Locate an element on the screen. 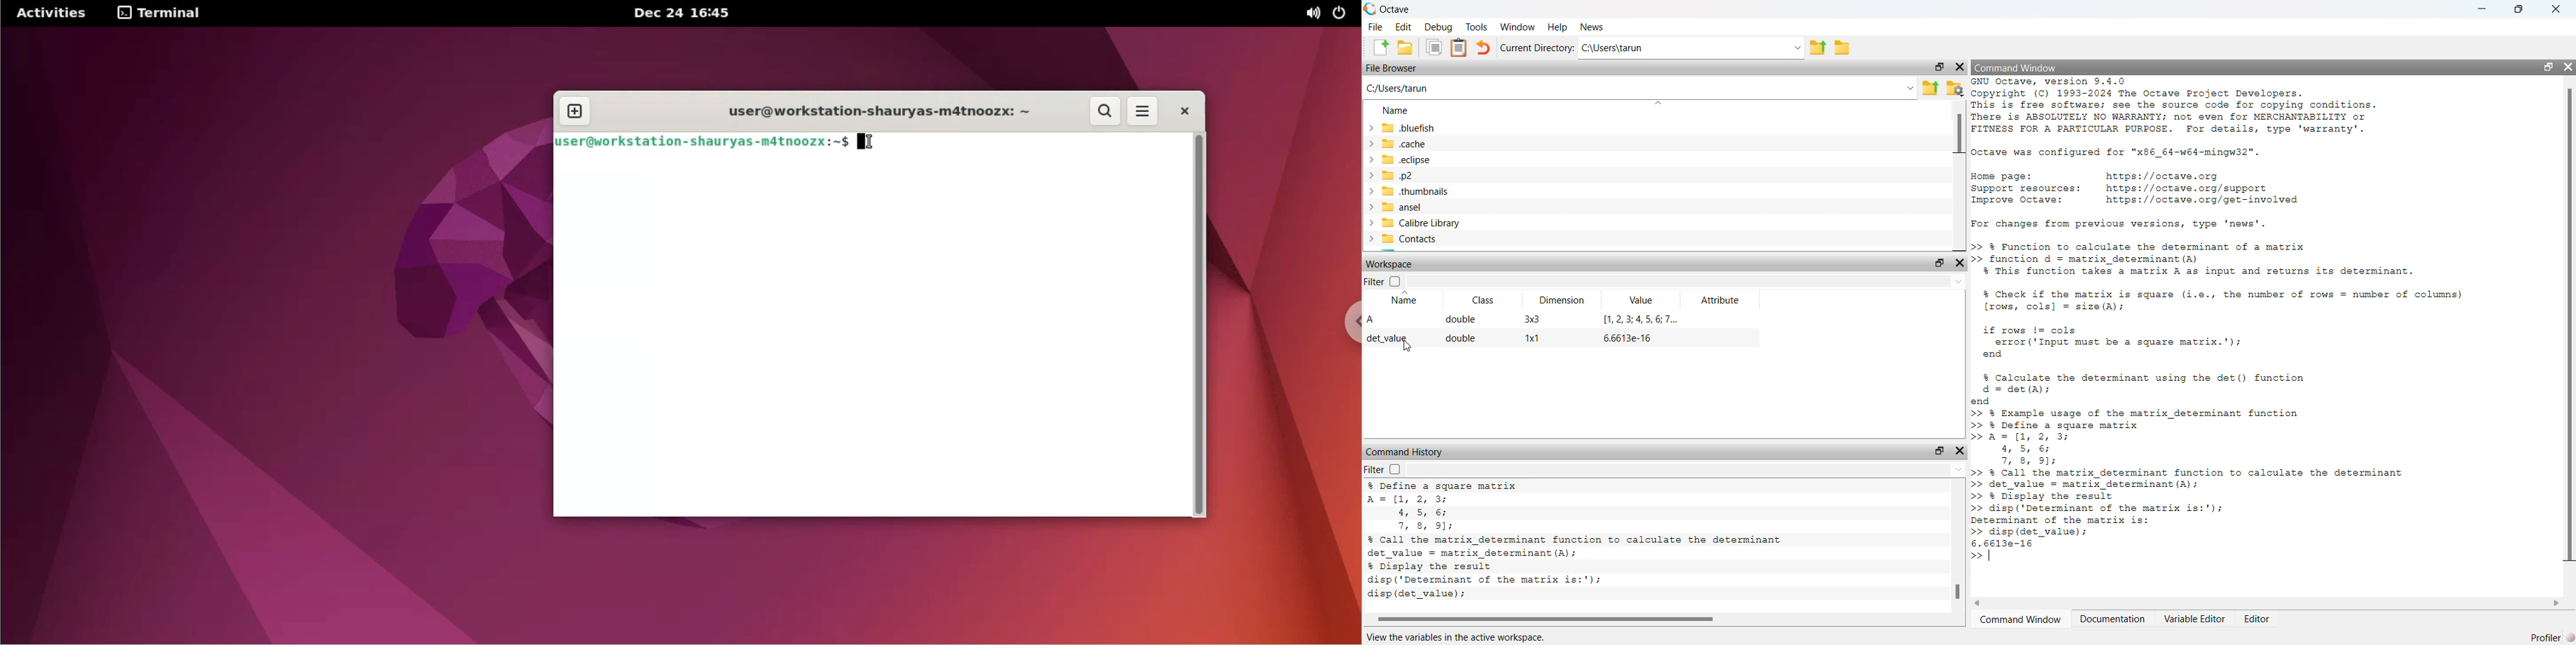  Variable Editor is located at coordinates (2194, 617).